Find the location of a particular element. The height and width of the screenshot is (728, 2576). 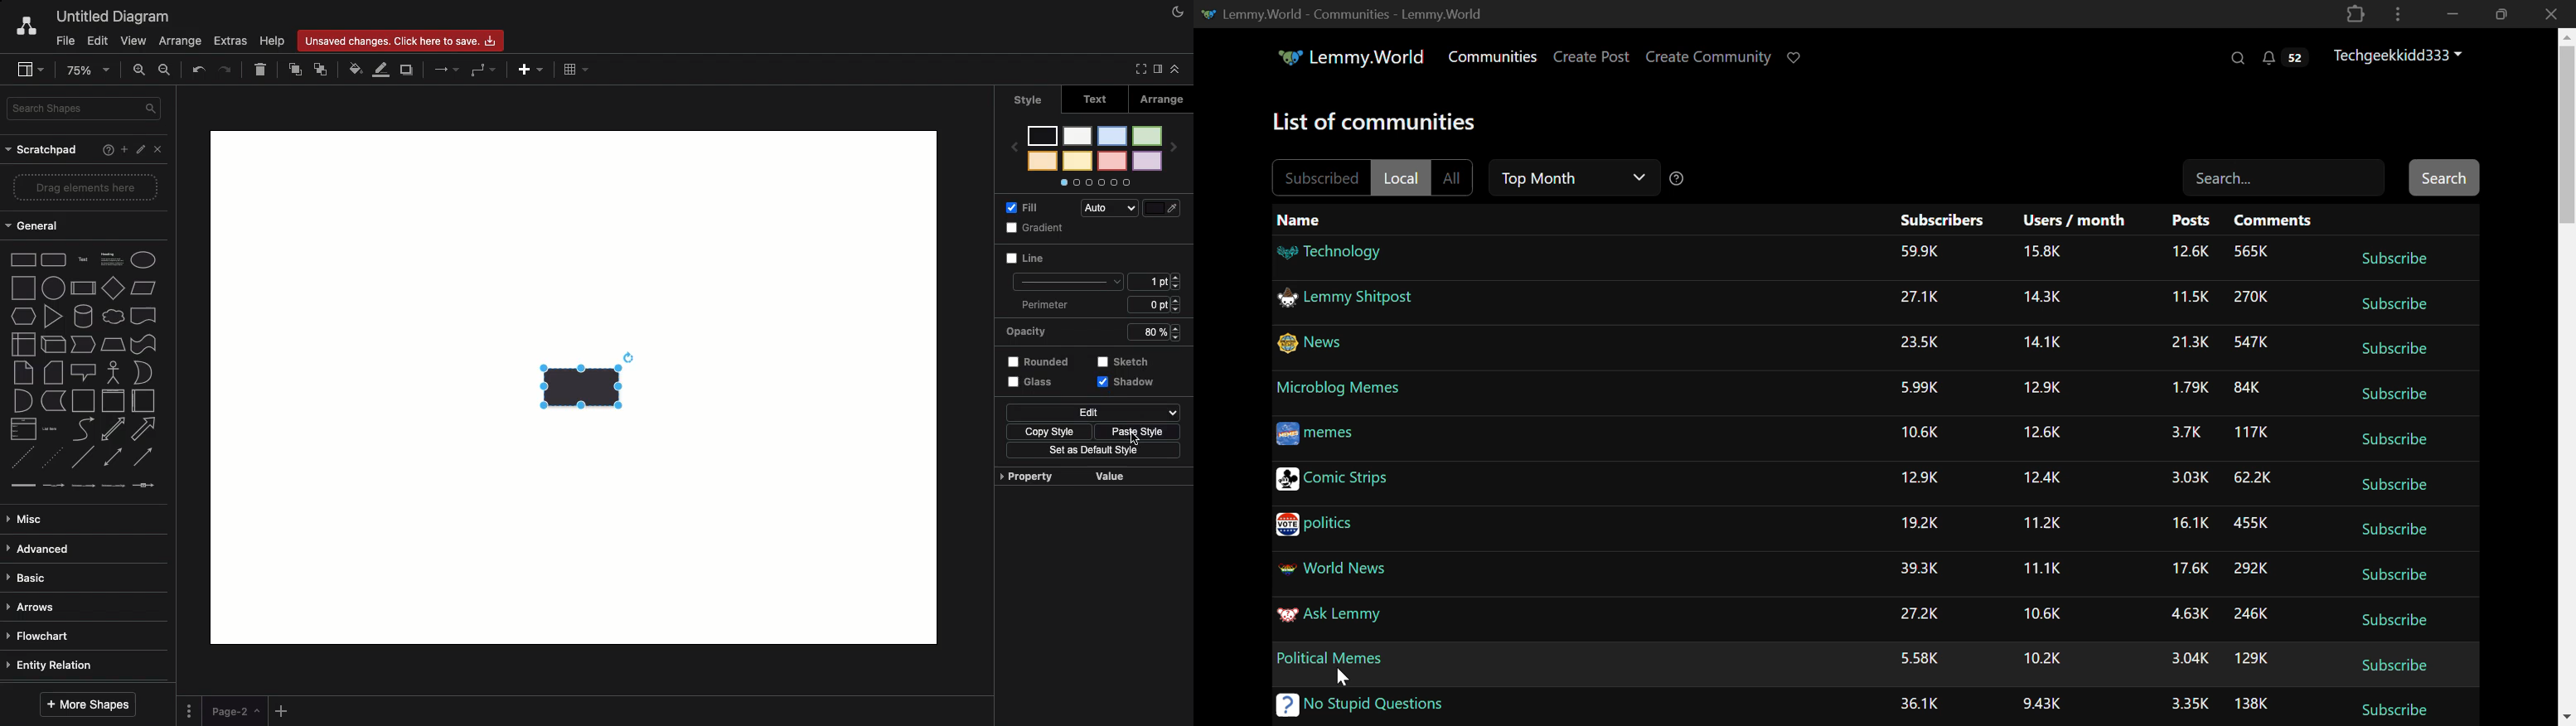

Options is located at coordinates (191, 712).